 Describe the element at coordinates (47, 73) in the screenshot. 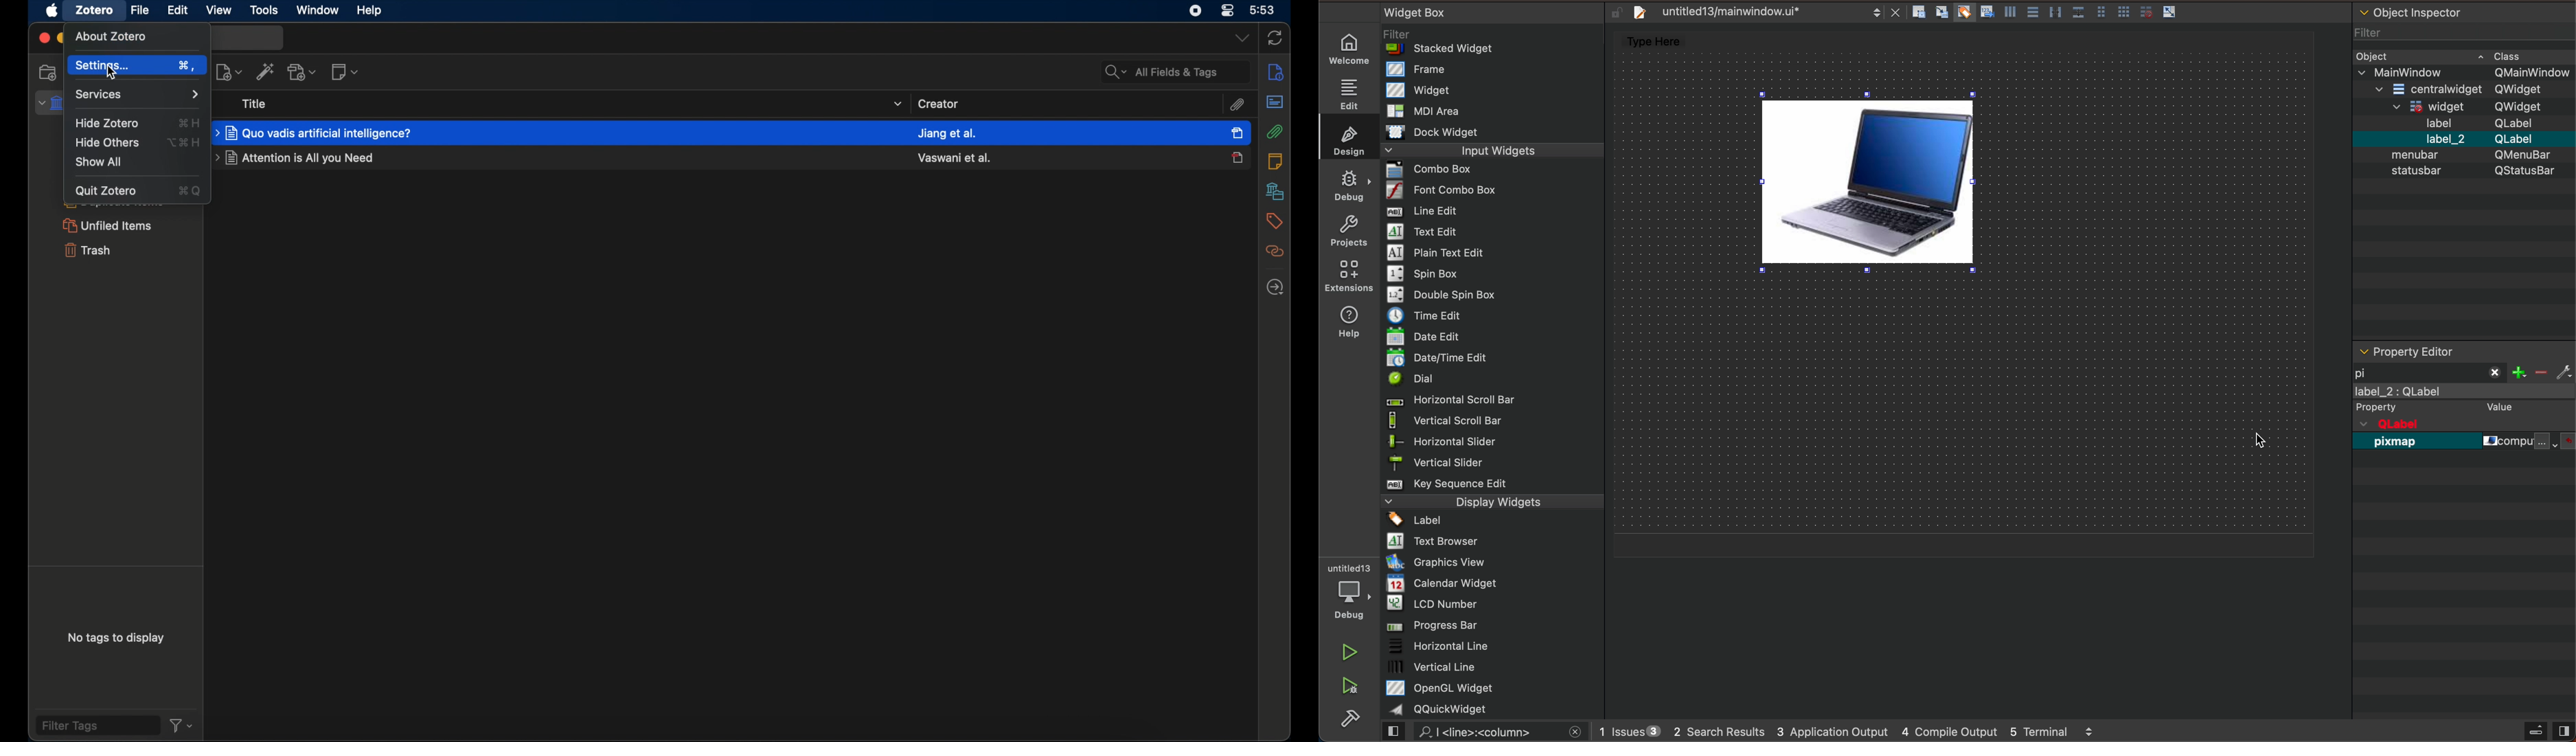

I see `new collection` at that location.